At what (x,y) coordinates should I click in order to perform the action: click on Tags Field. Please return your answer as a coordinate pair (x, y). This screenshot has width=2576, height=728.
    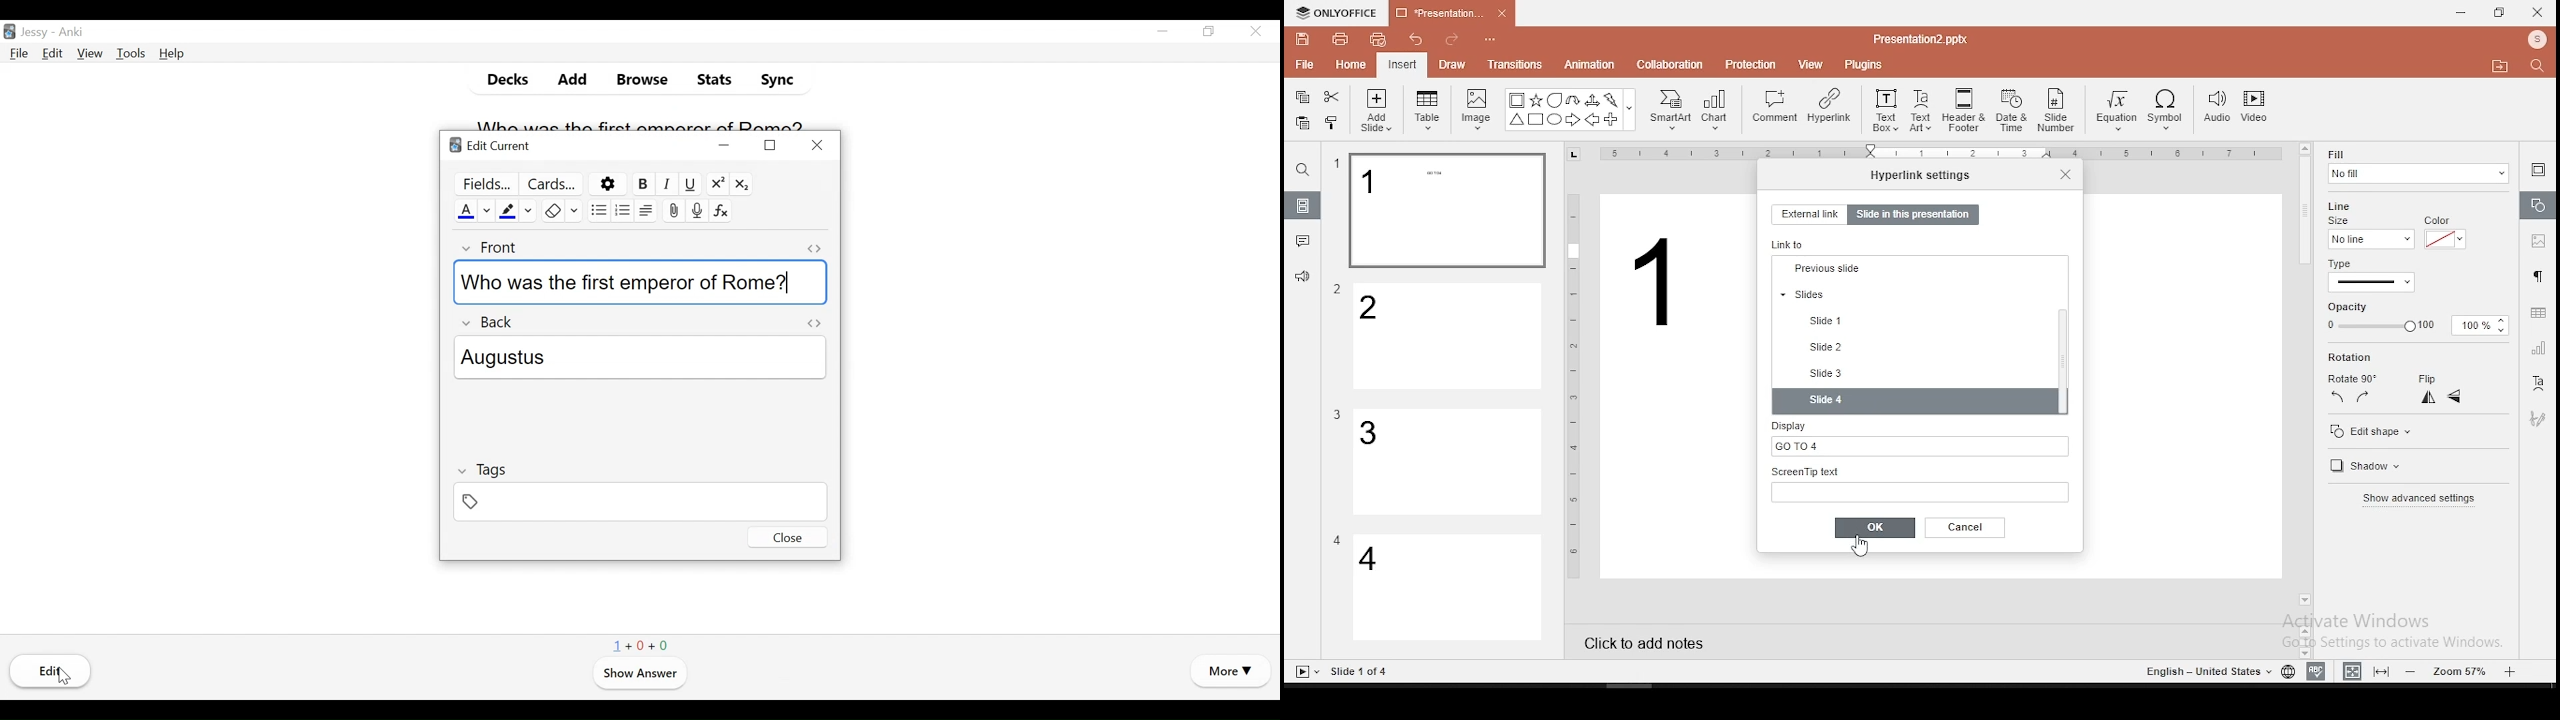
    Looking at the image, I should click on (639, 501).